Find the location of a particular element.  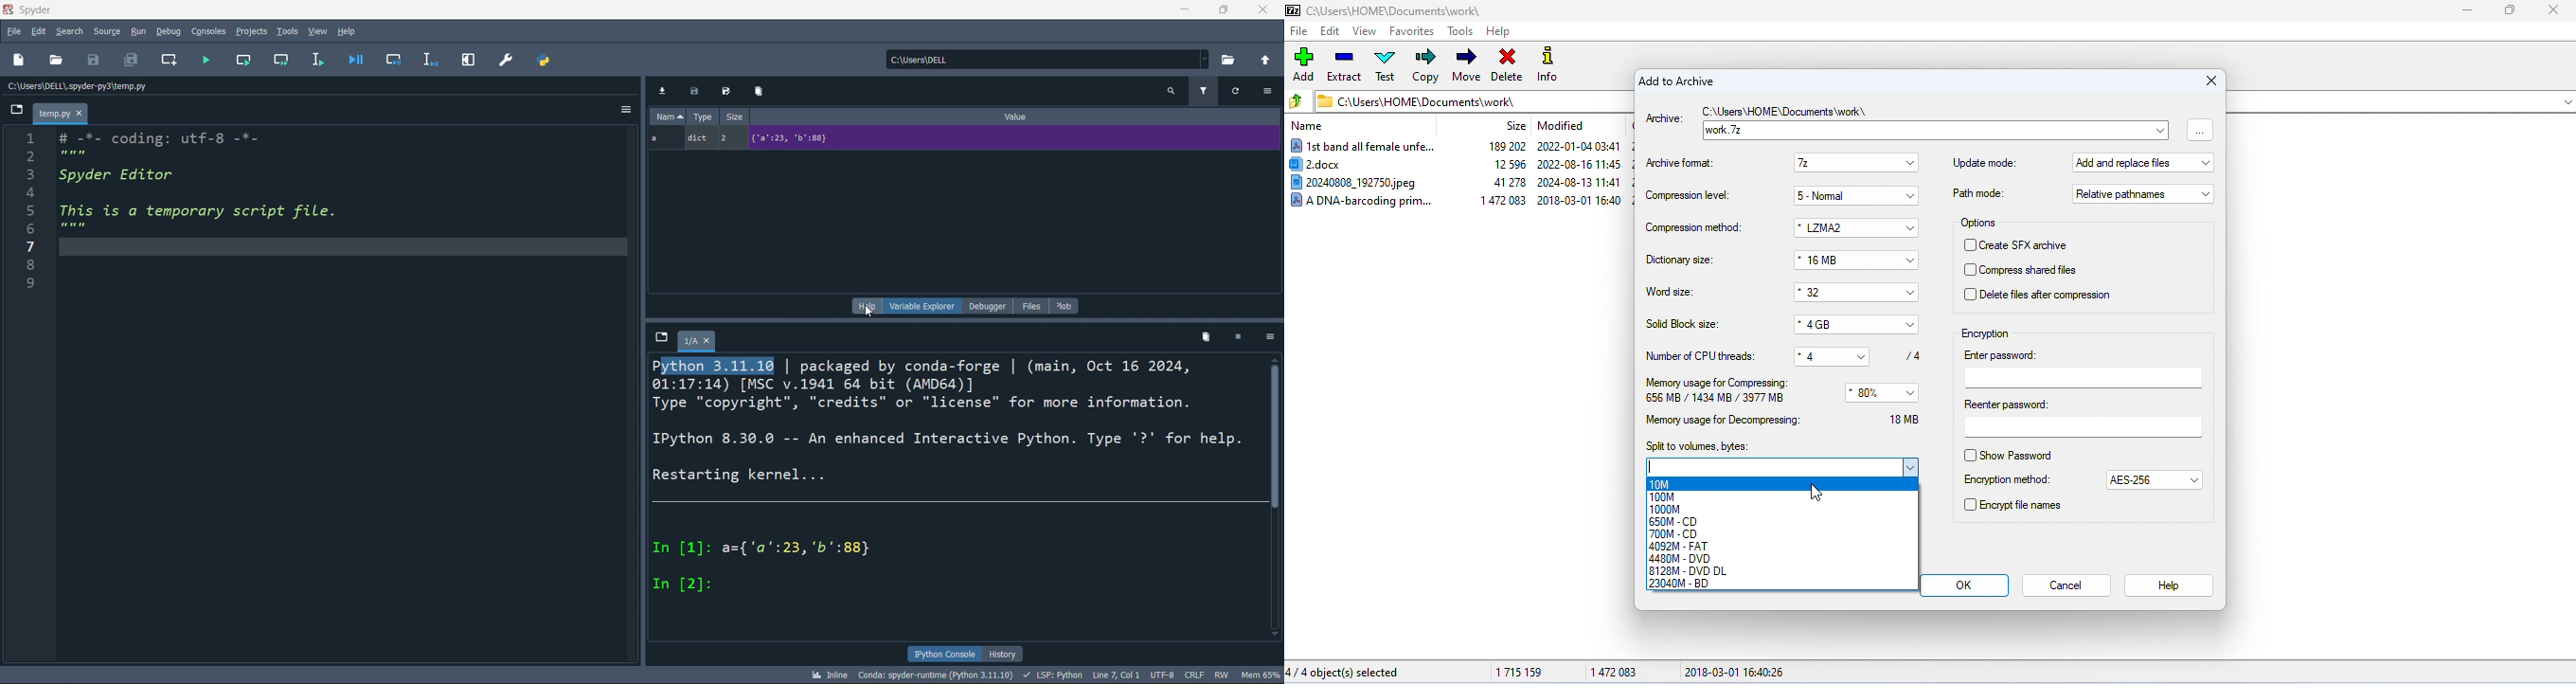

mem65% is located at coordinates (1258, 675).